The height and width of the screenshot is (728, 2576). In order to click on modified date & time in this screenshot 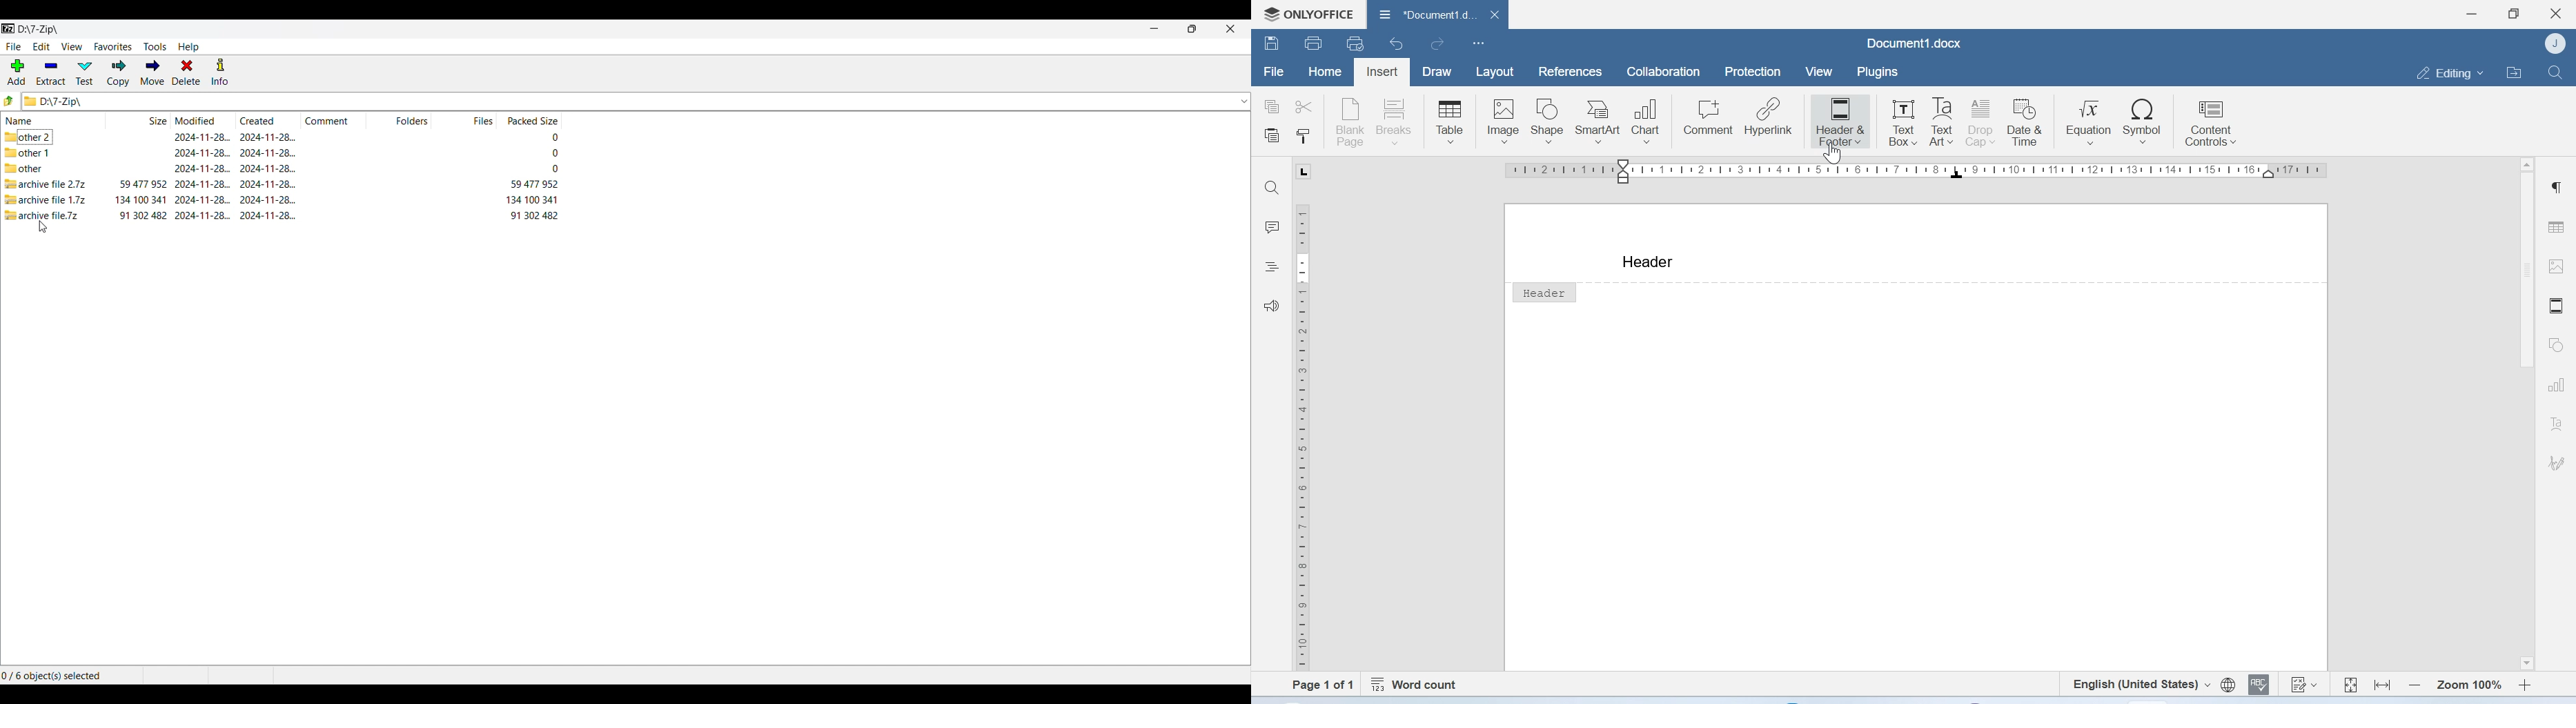, I will do `click(201, 136)`.